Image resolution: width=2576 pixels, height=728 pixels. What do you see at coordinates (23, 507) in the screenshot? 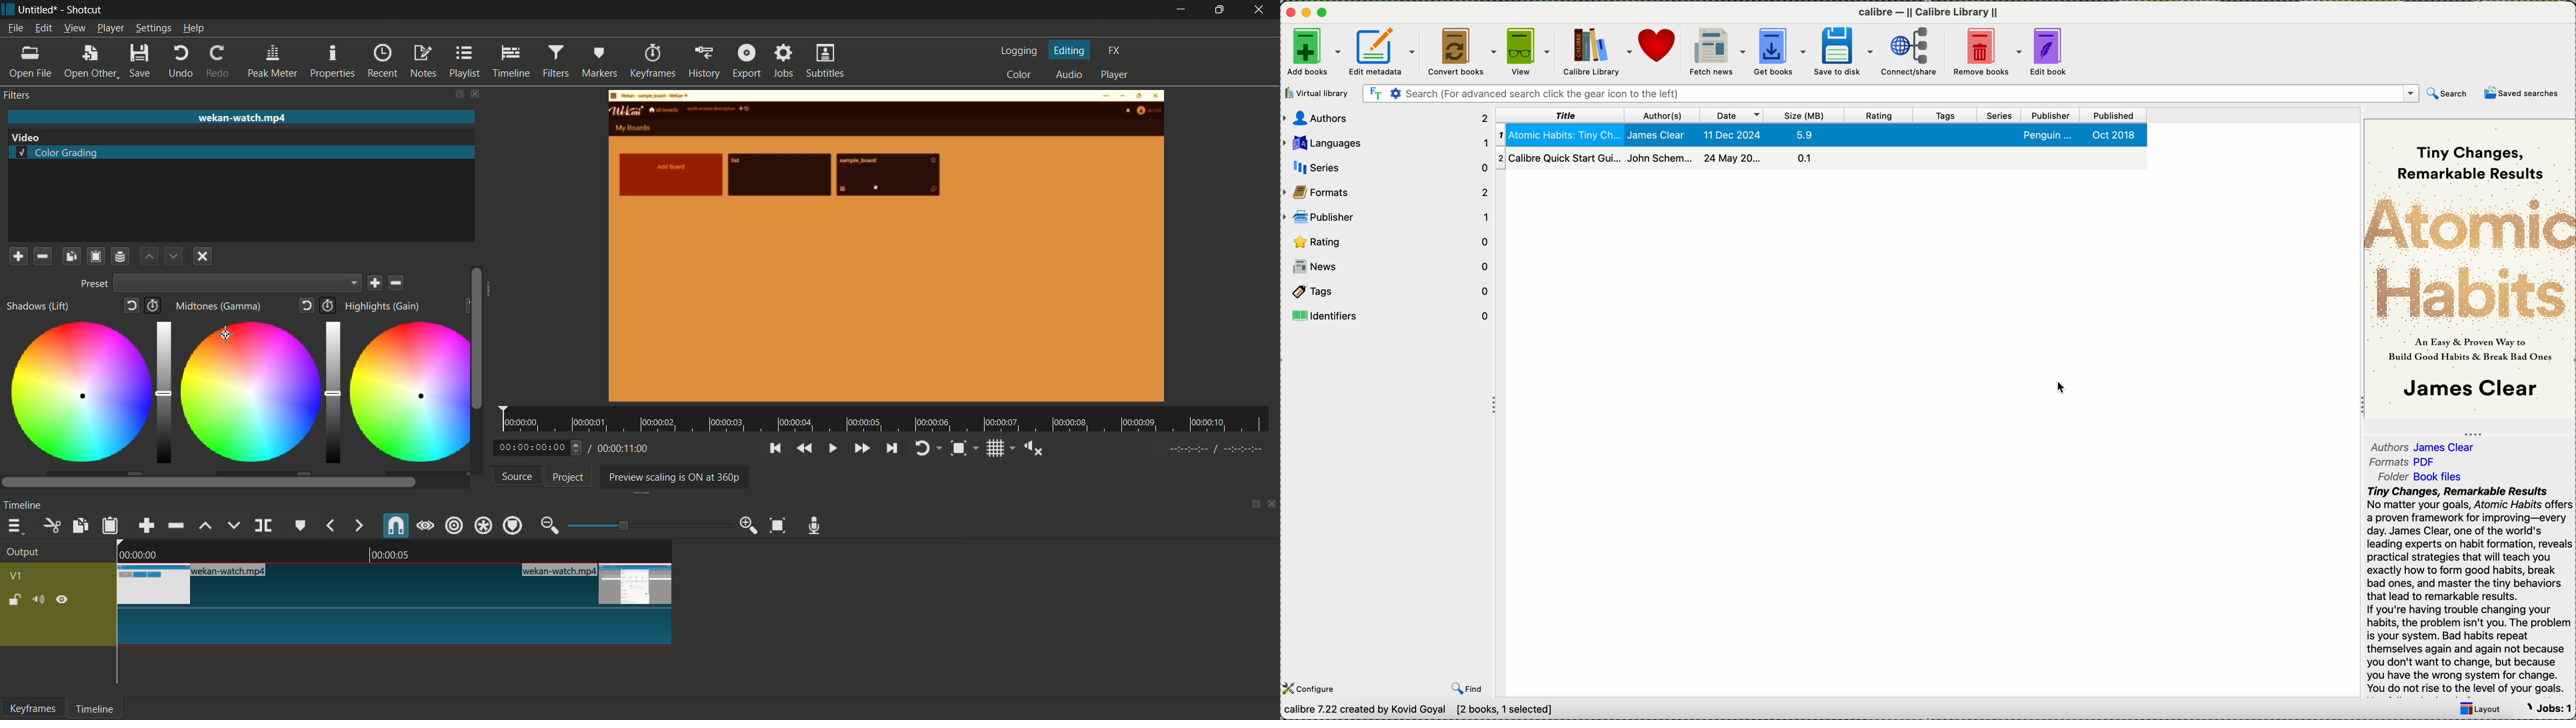
I see `timeline` at bounding box center [23, 507].